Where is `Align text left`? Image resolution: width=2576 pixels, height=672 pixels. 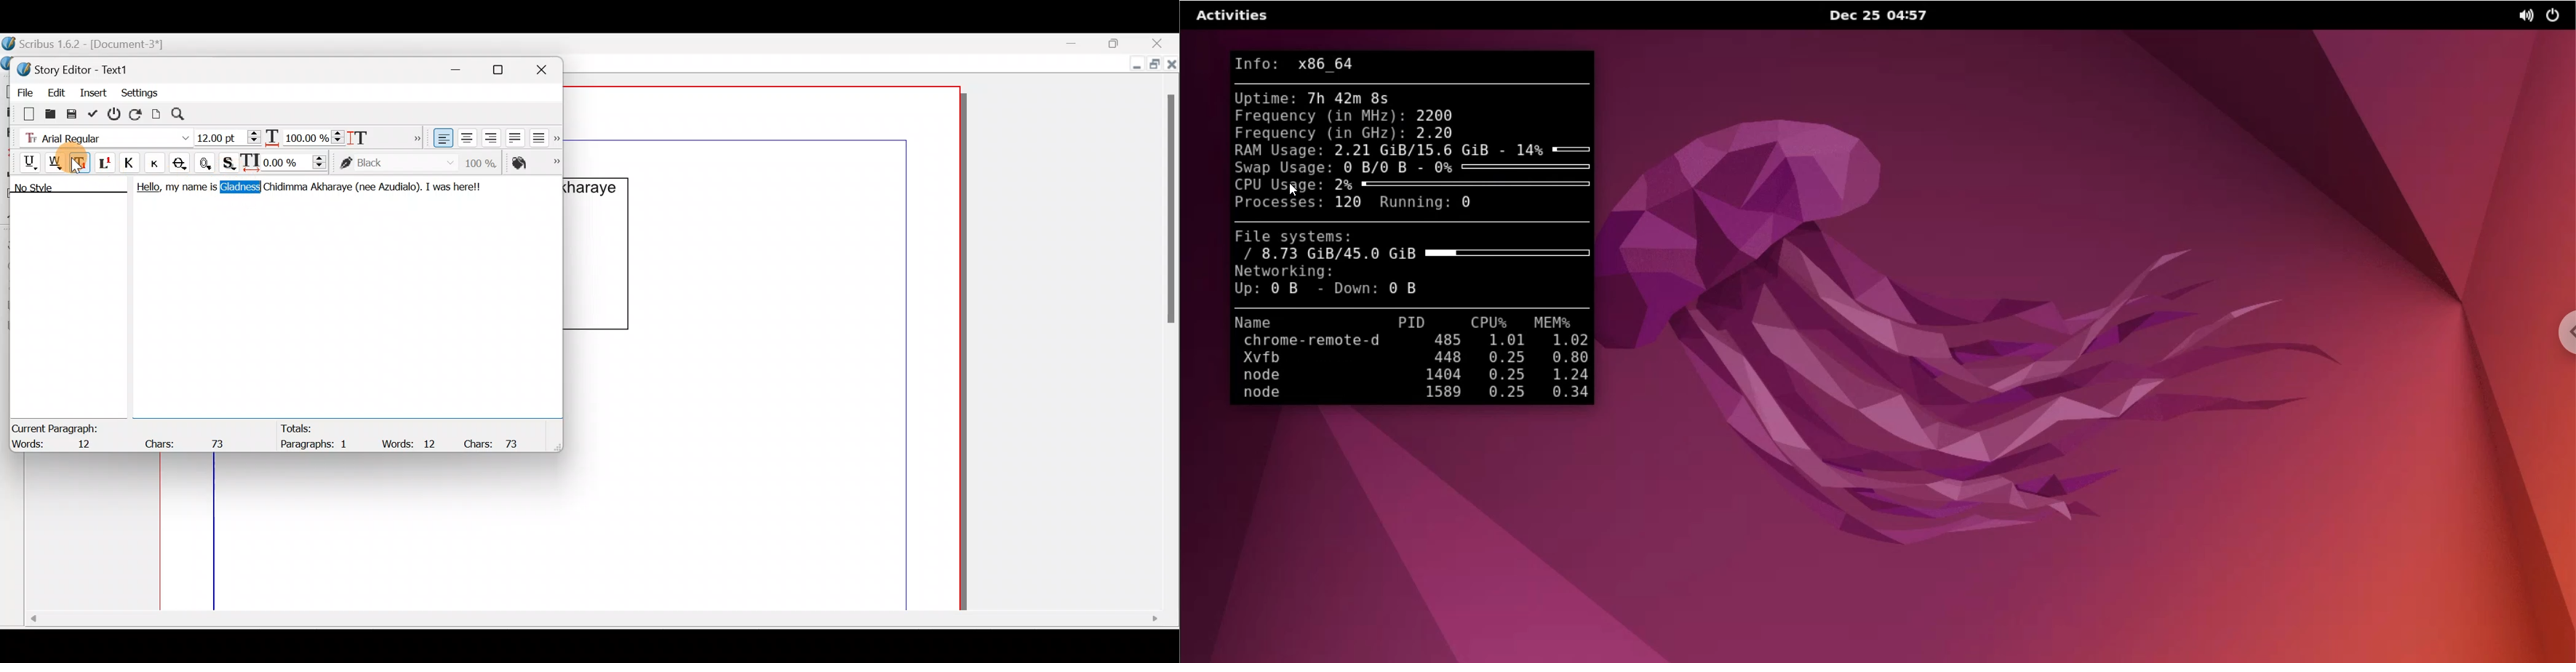
Align text left is located at coordinates (442, 138).